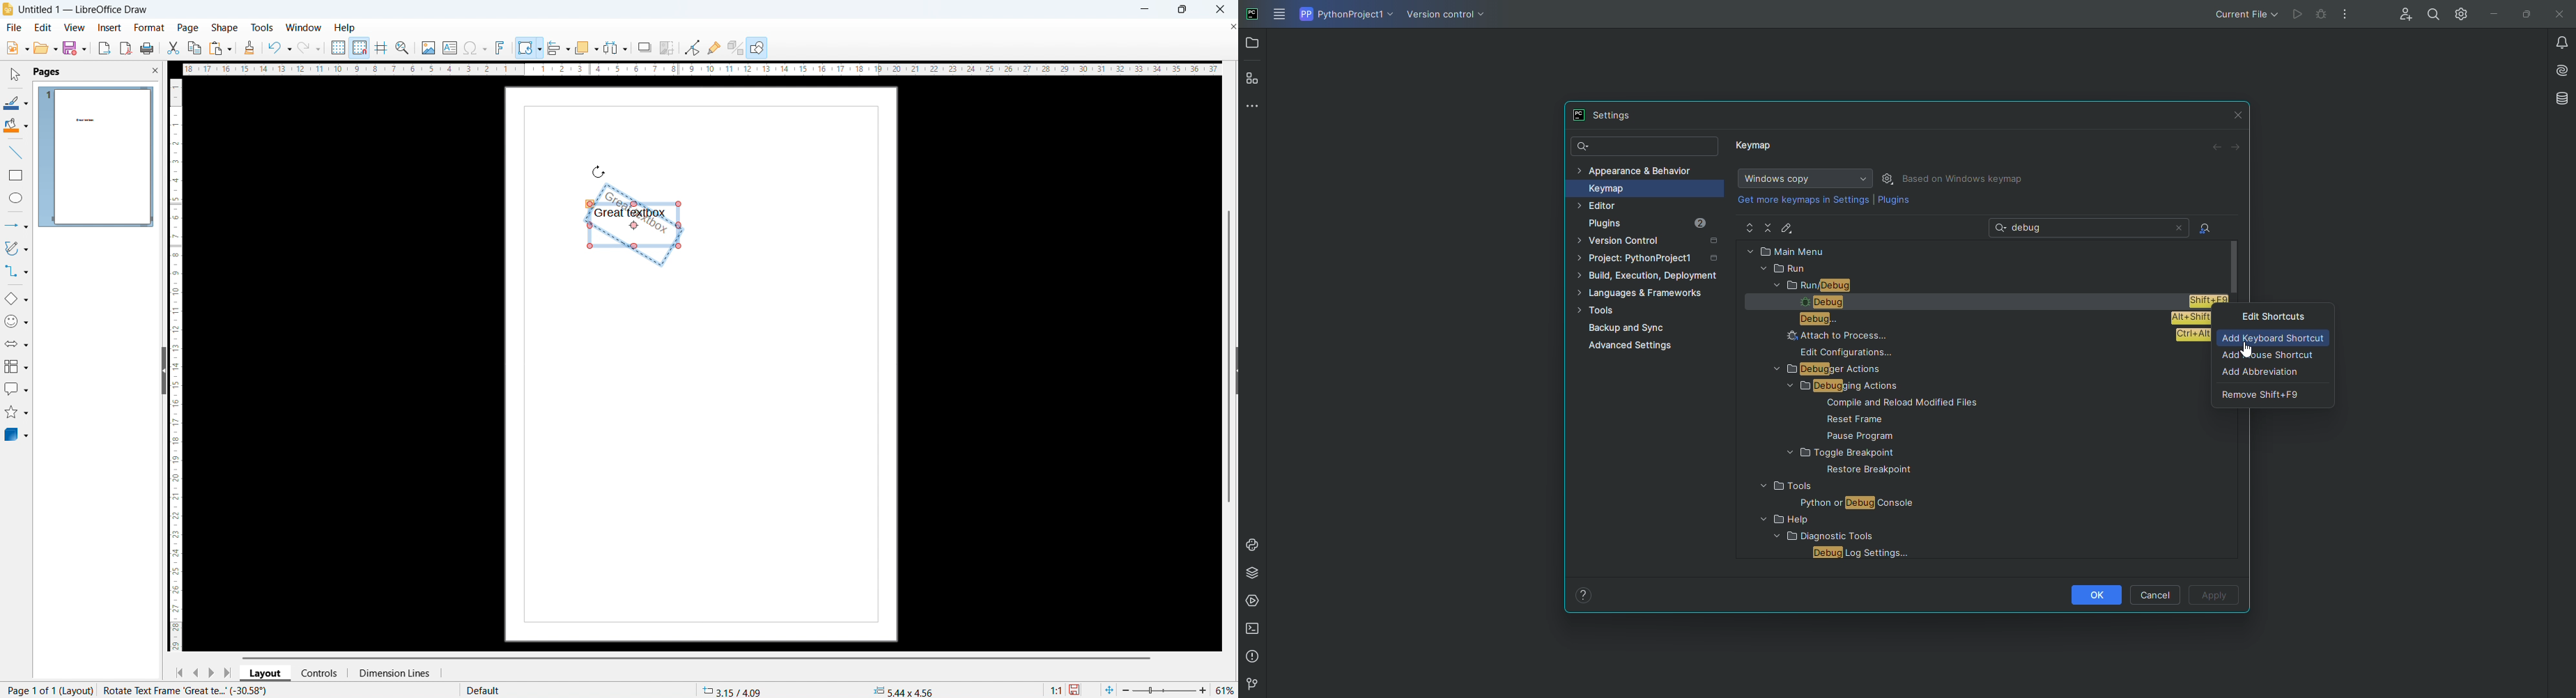  What do you see at coordinates (586, 47) in the screenshot?
I see `arrange` at bounding box center [586, 47].